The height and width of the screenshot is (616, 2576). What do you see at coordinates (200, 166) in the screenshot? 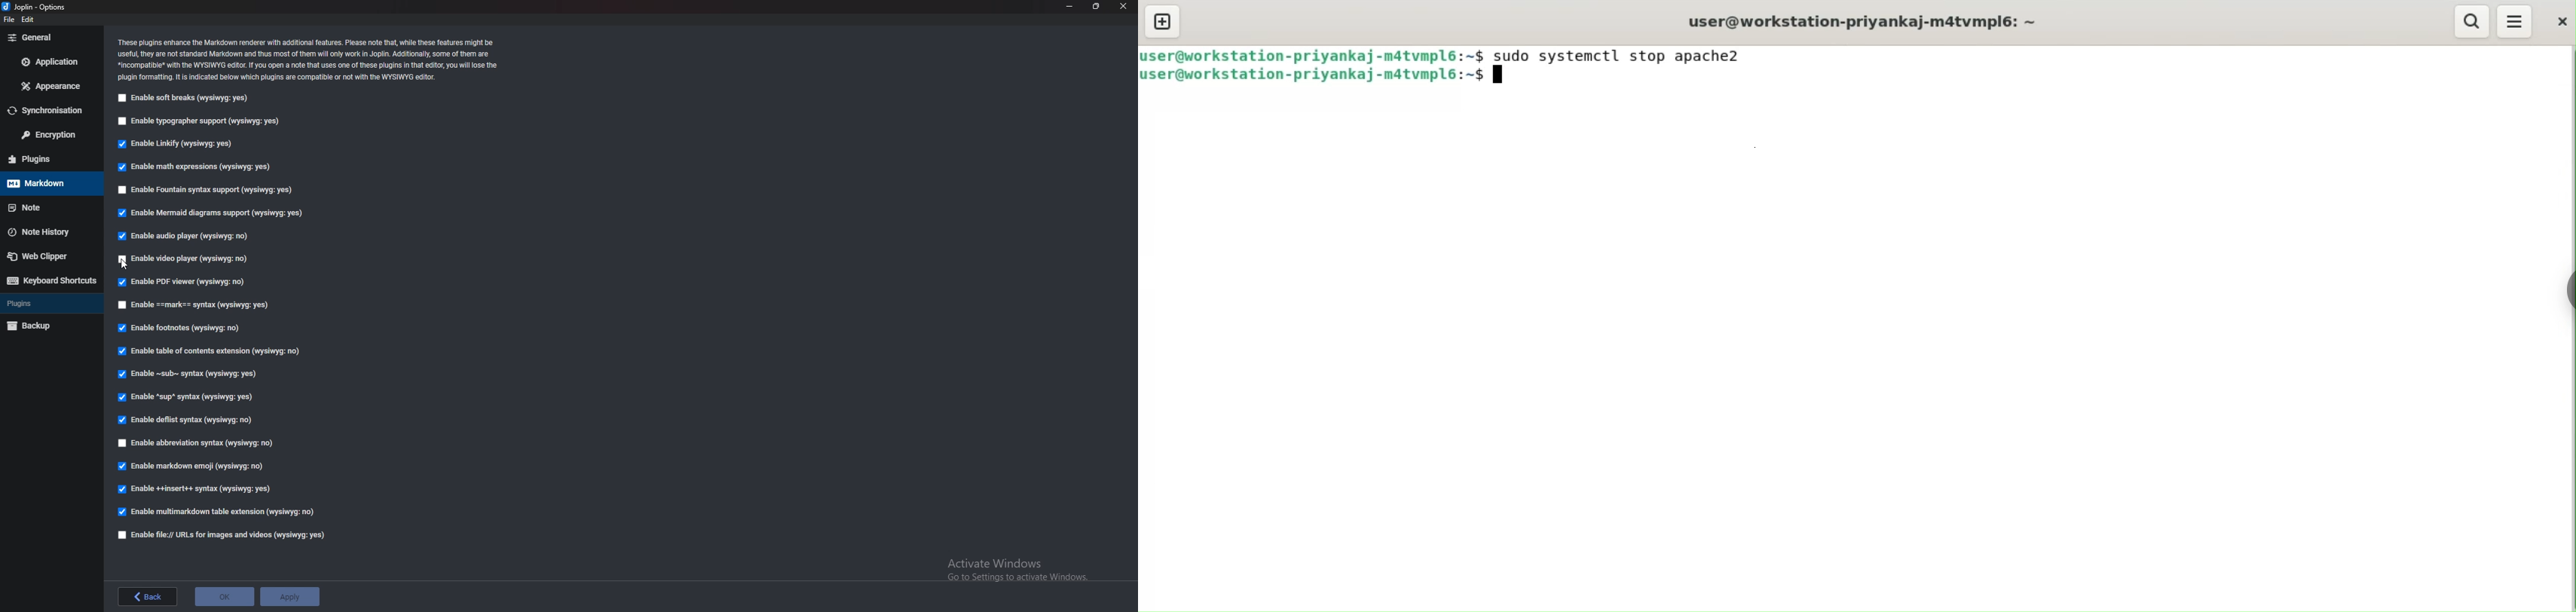
I see `Enable math expressions` at bounding box center [200, 166].